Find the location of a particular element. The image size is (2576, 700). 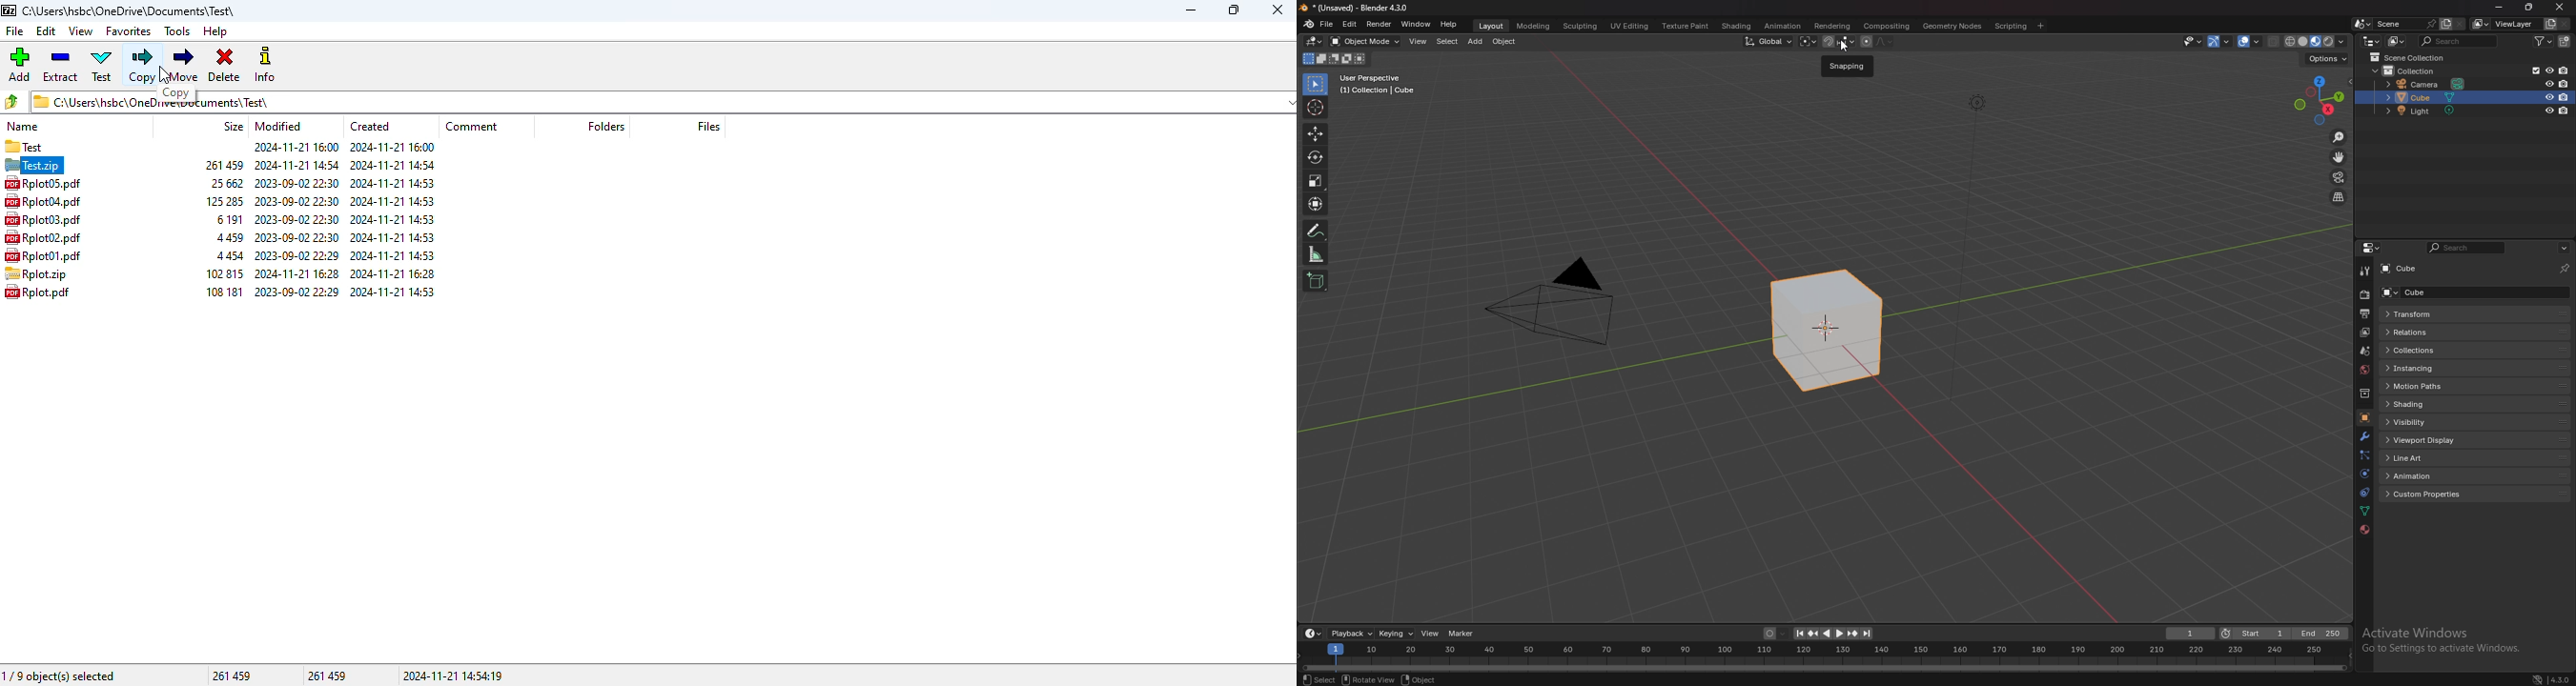

scene is located at coordinates (2406, 24).